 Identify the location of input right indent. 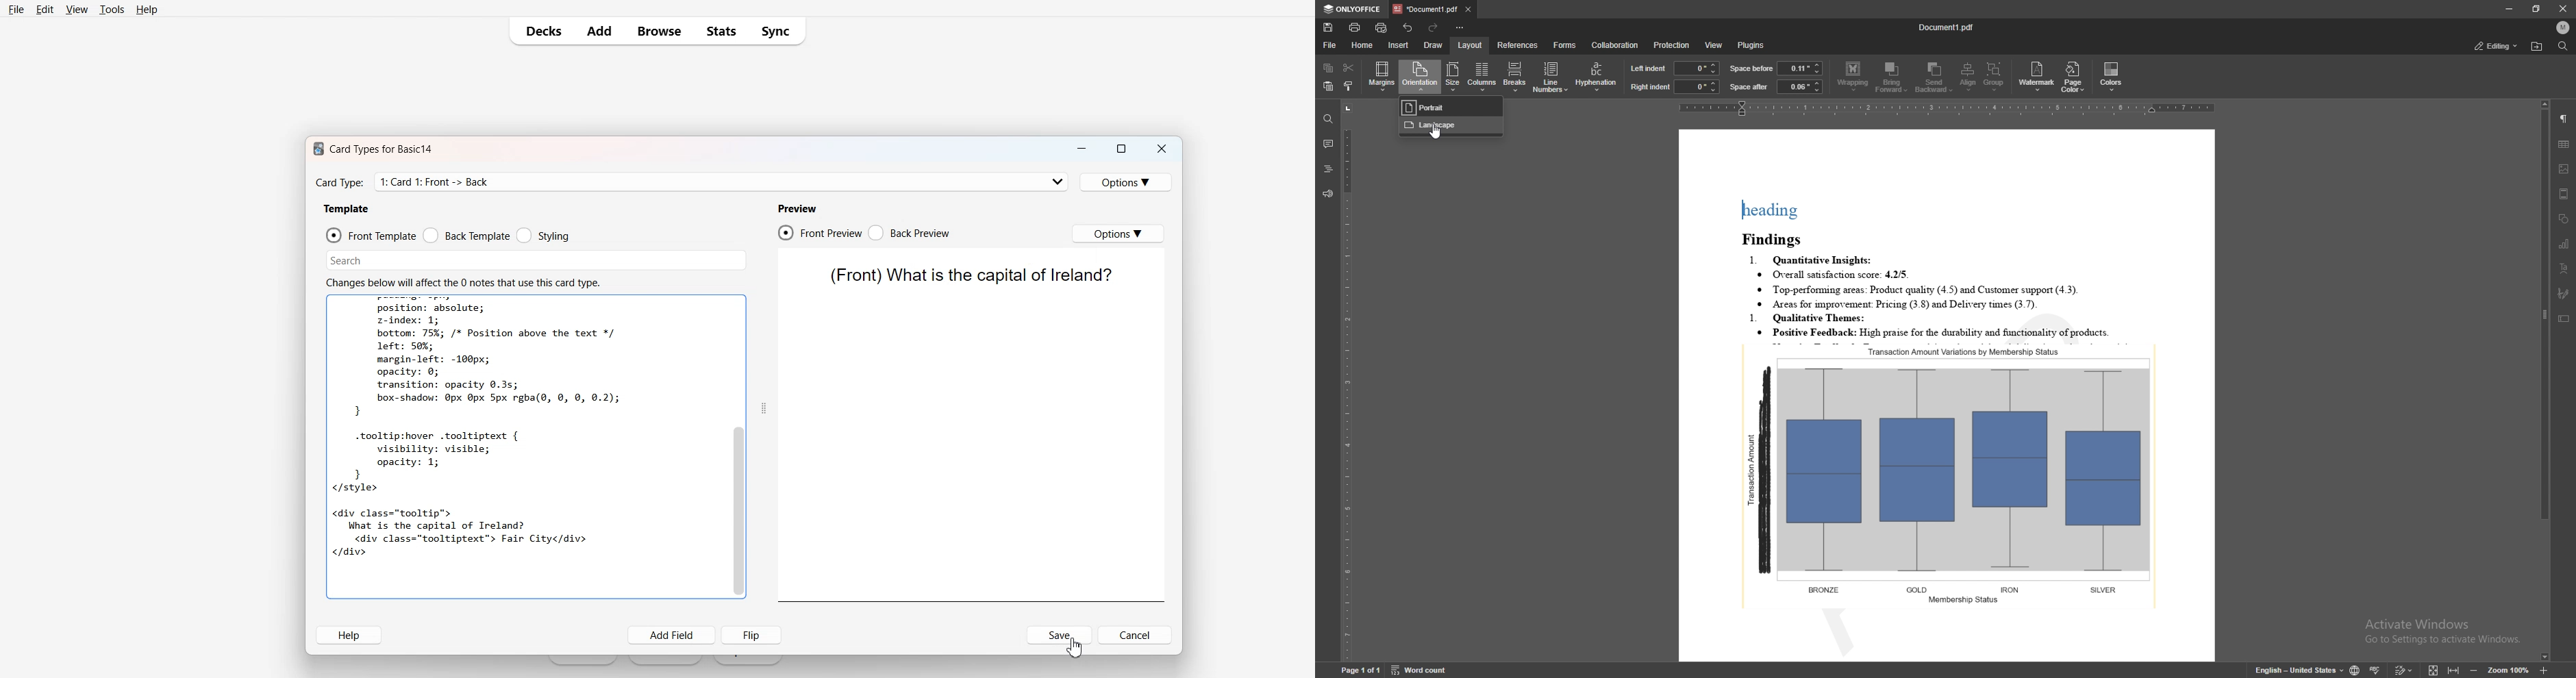
(1697, 87).